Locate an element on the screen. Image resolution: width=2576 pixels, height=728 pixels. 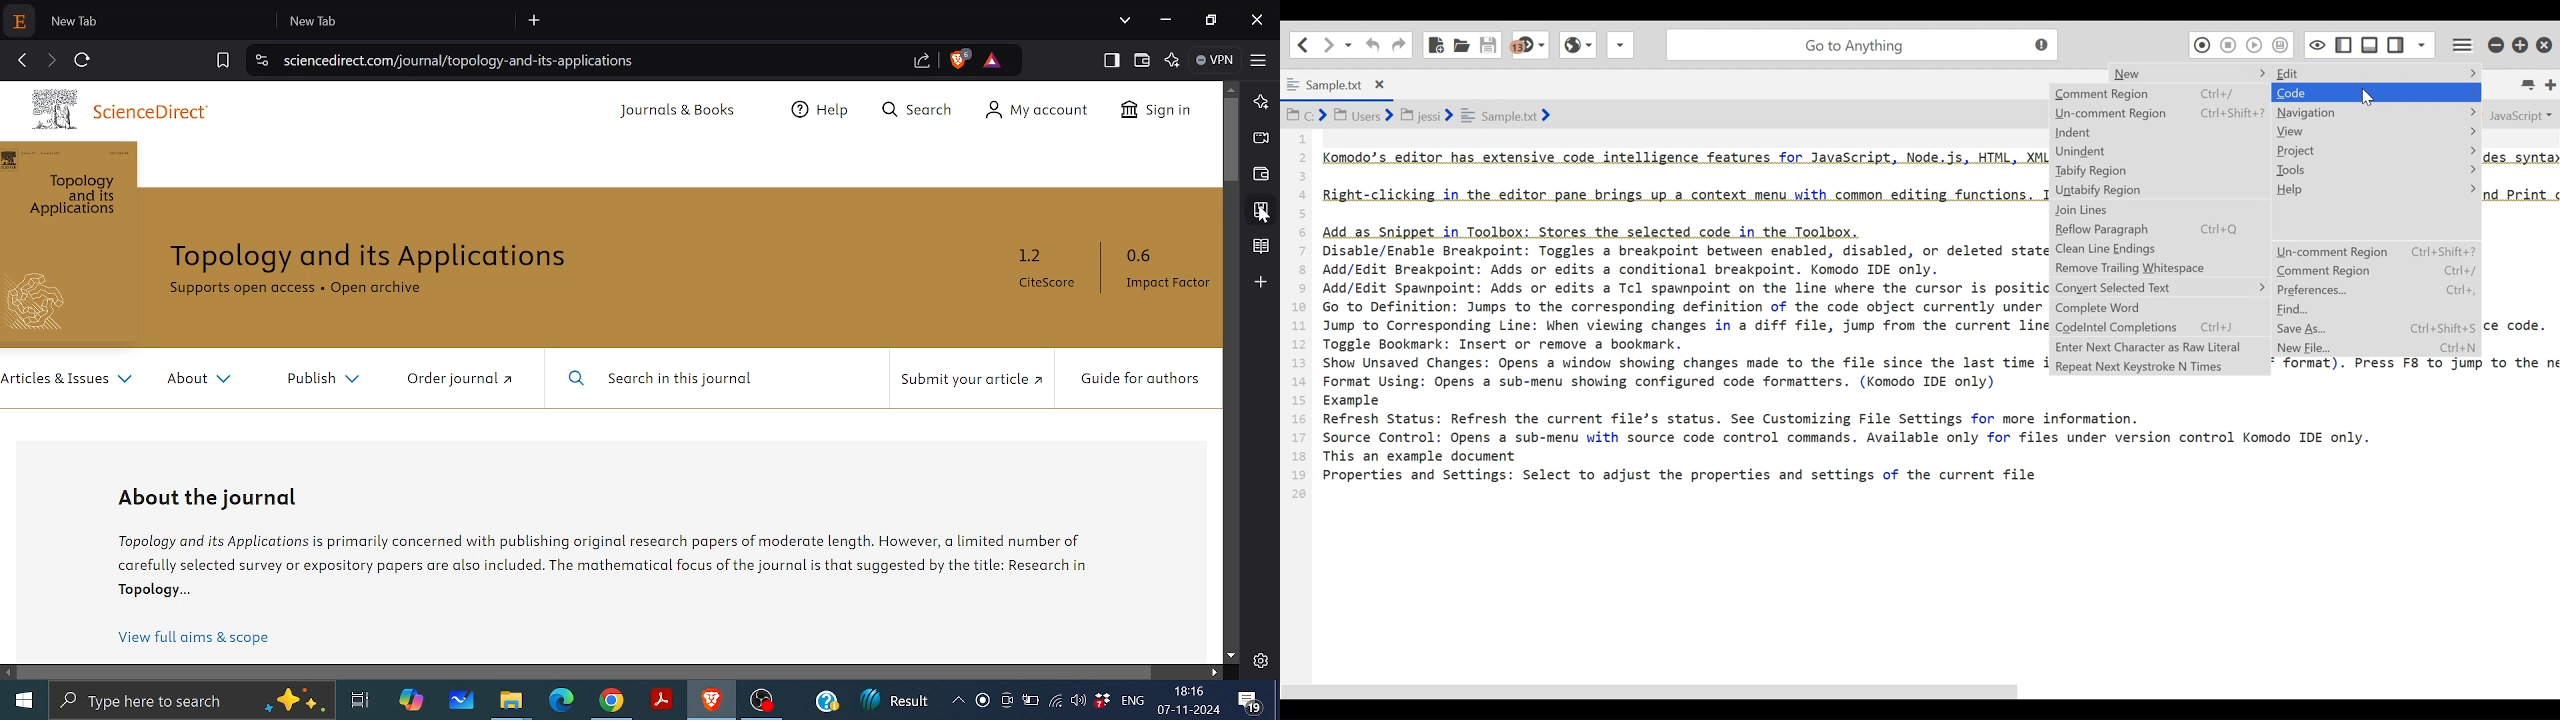
Battery is located at coordinates (1030, 703).